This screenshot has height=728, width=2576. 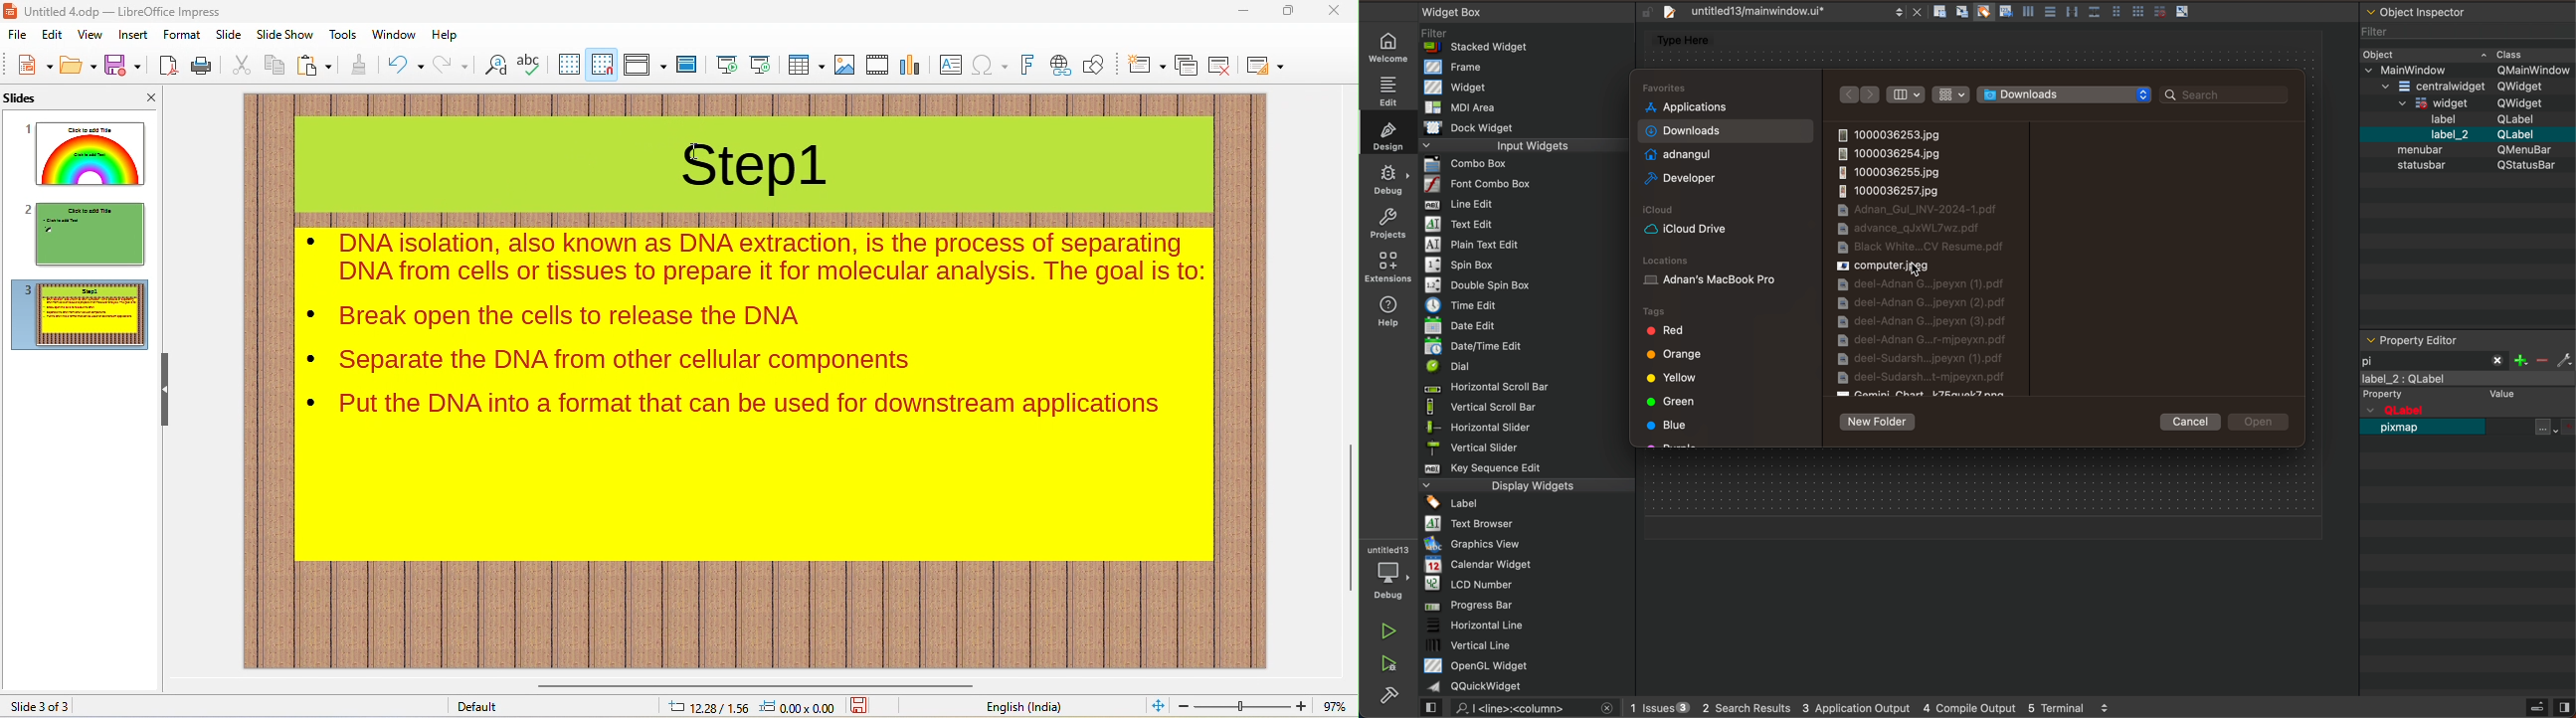 I want to click on new, so click(x=33, y=64).